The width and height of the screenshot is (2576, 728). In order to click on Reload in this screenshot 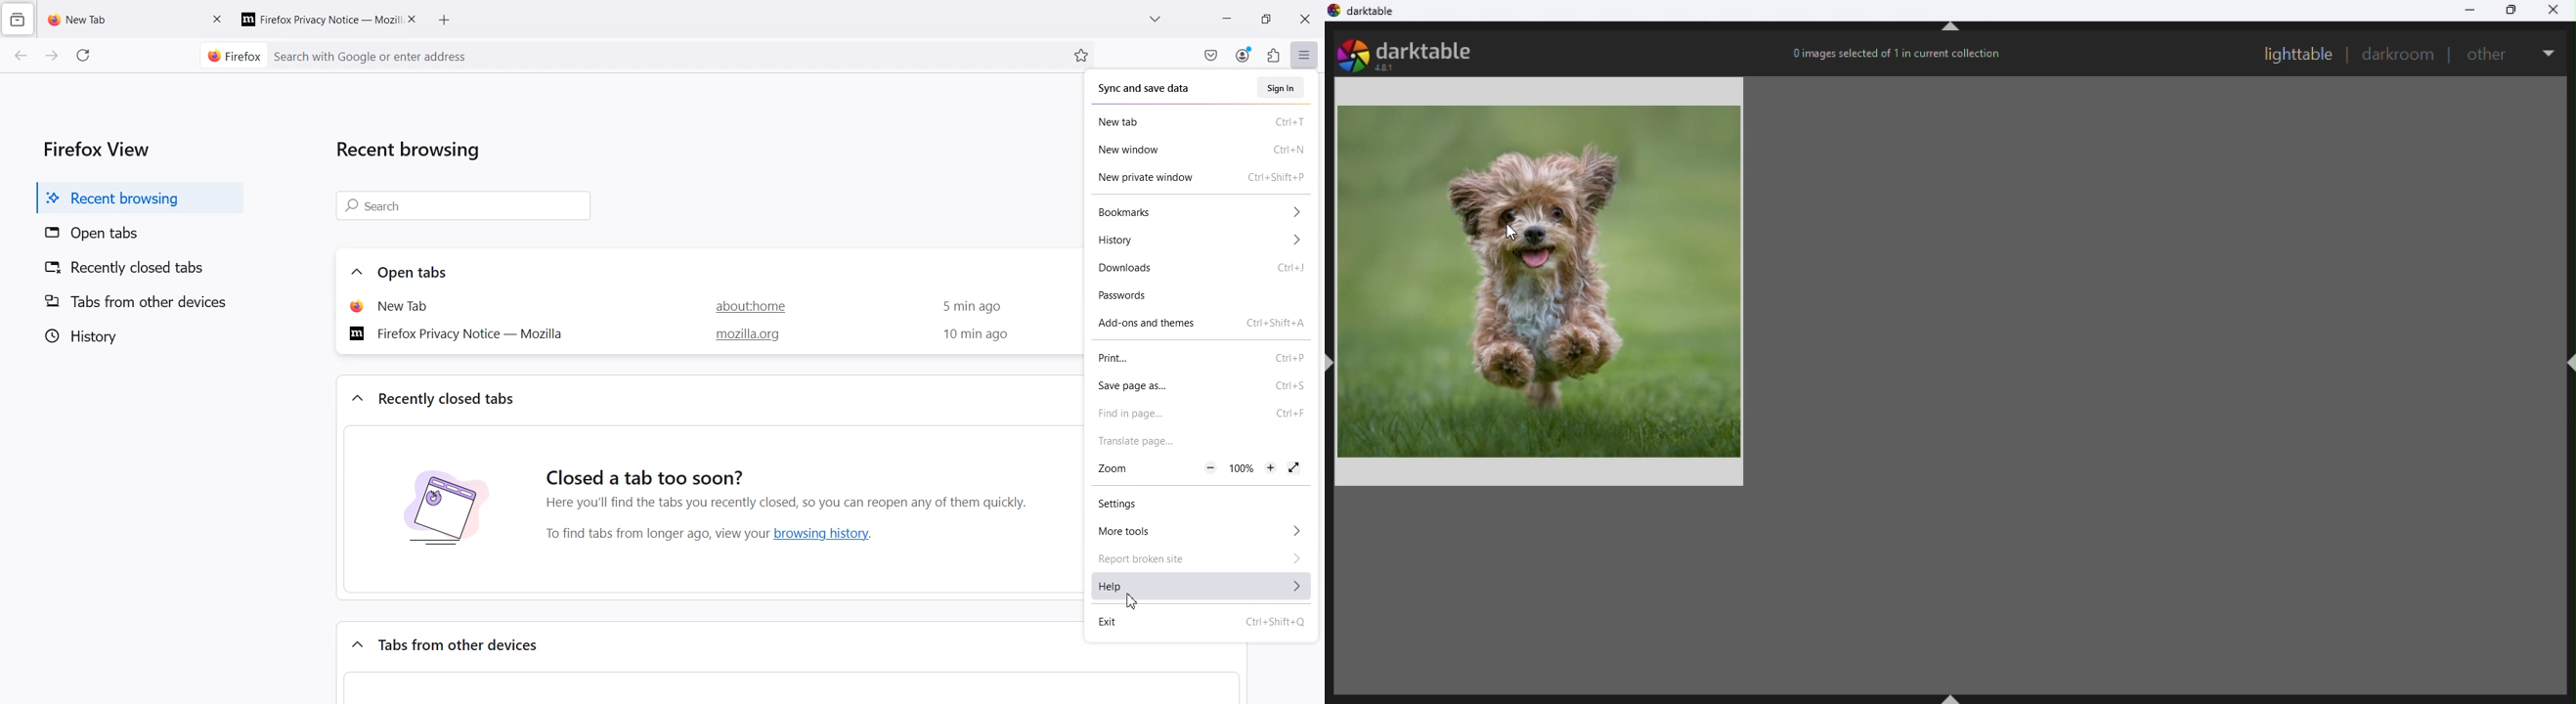, I will do `click(85, 55)`.